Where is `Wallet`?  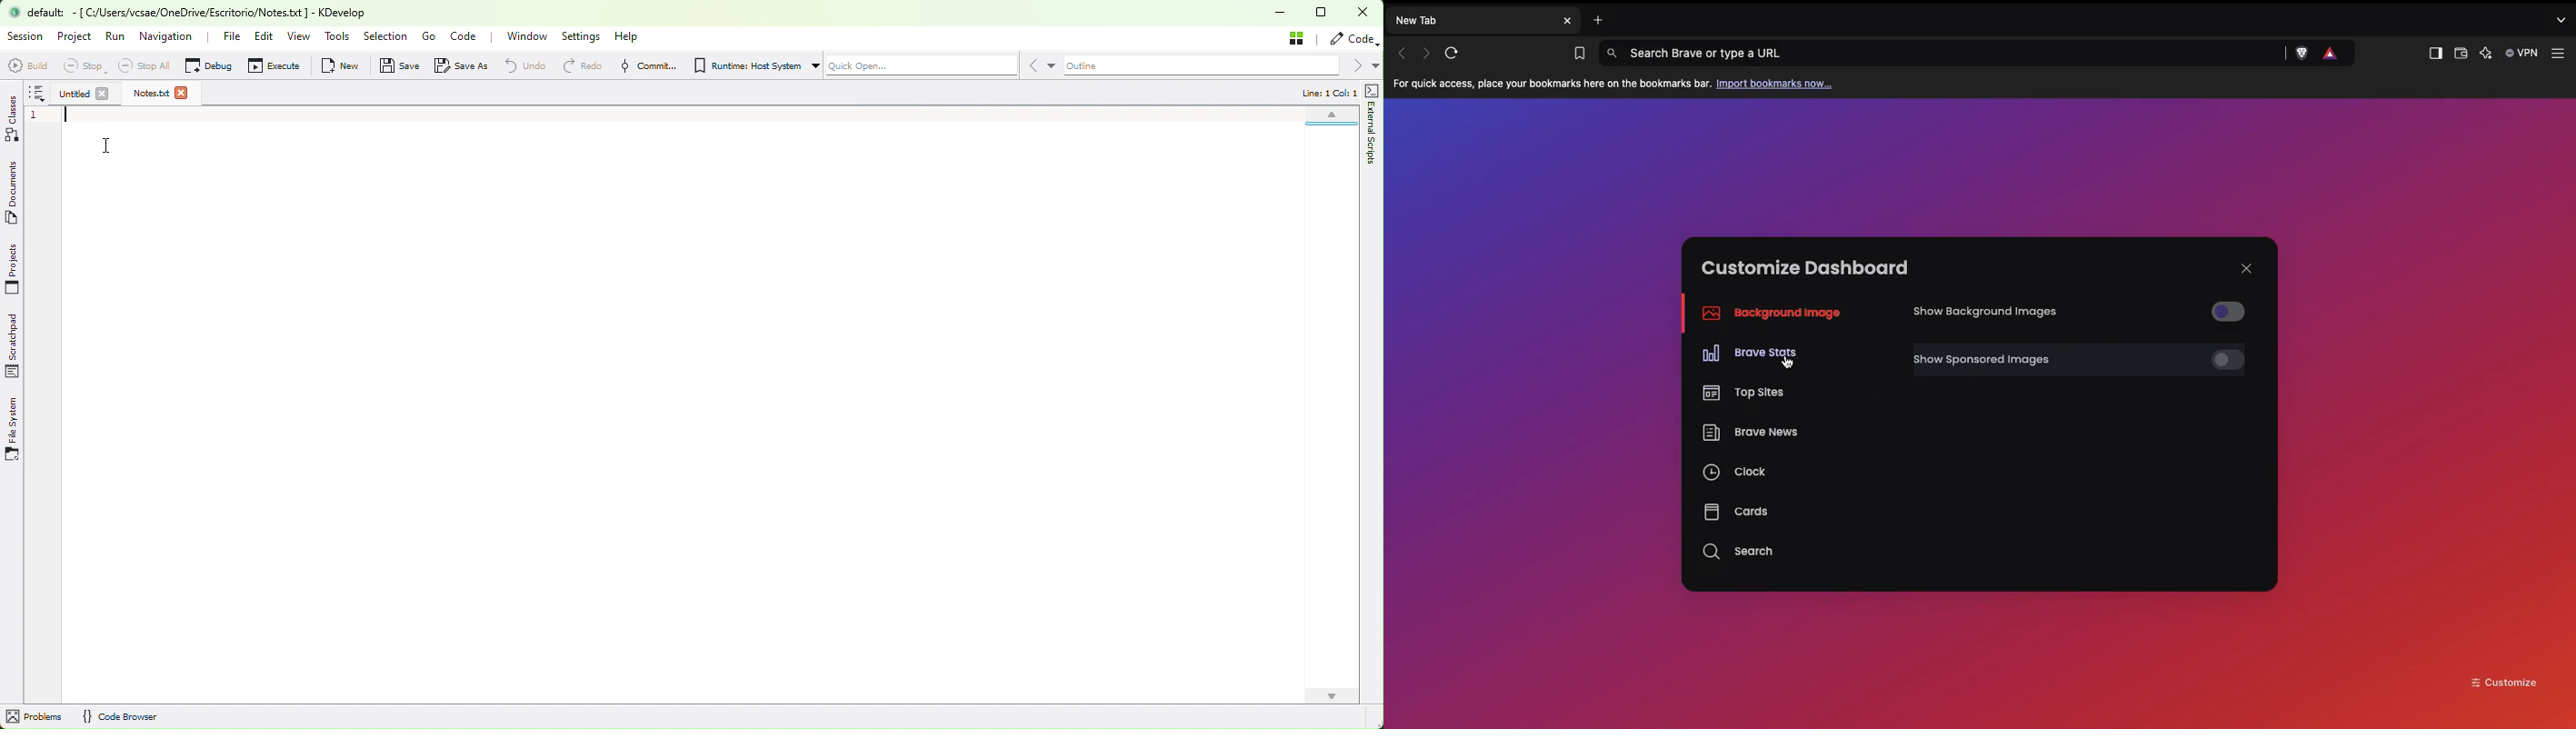
Wallet is located at coordinates (2460, 56).